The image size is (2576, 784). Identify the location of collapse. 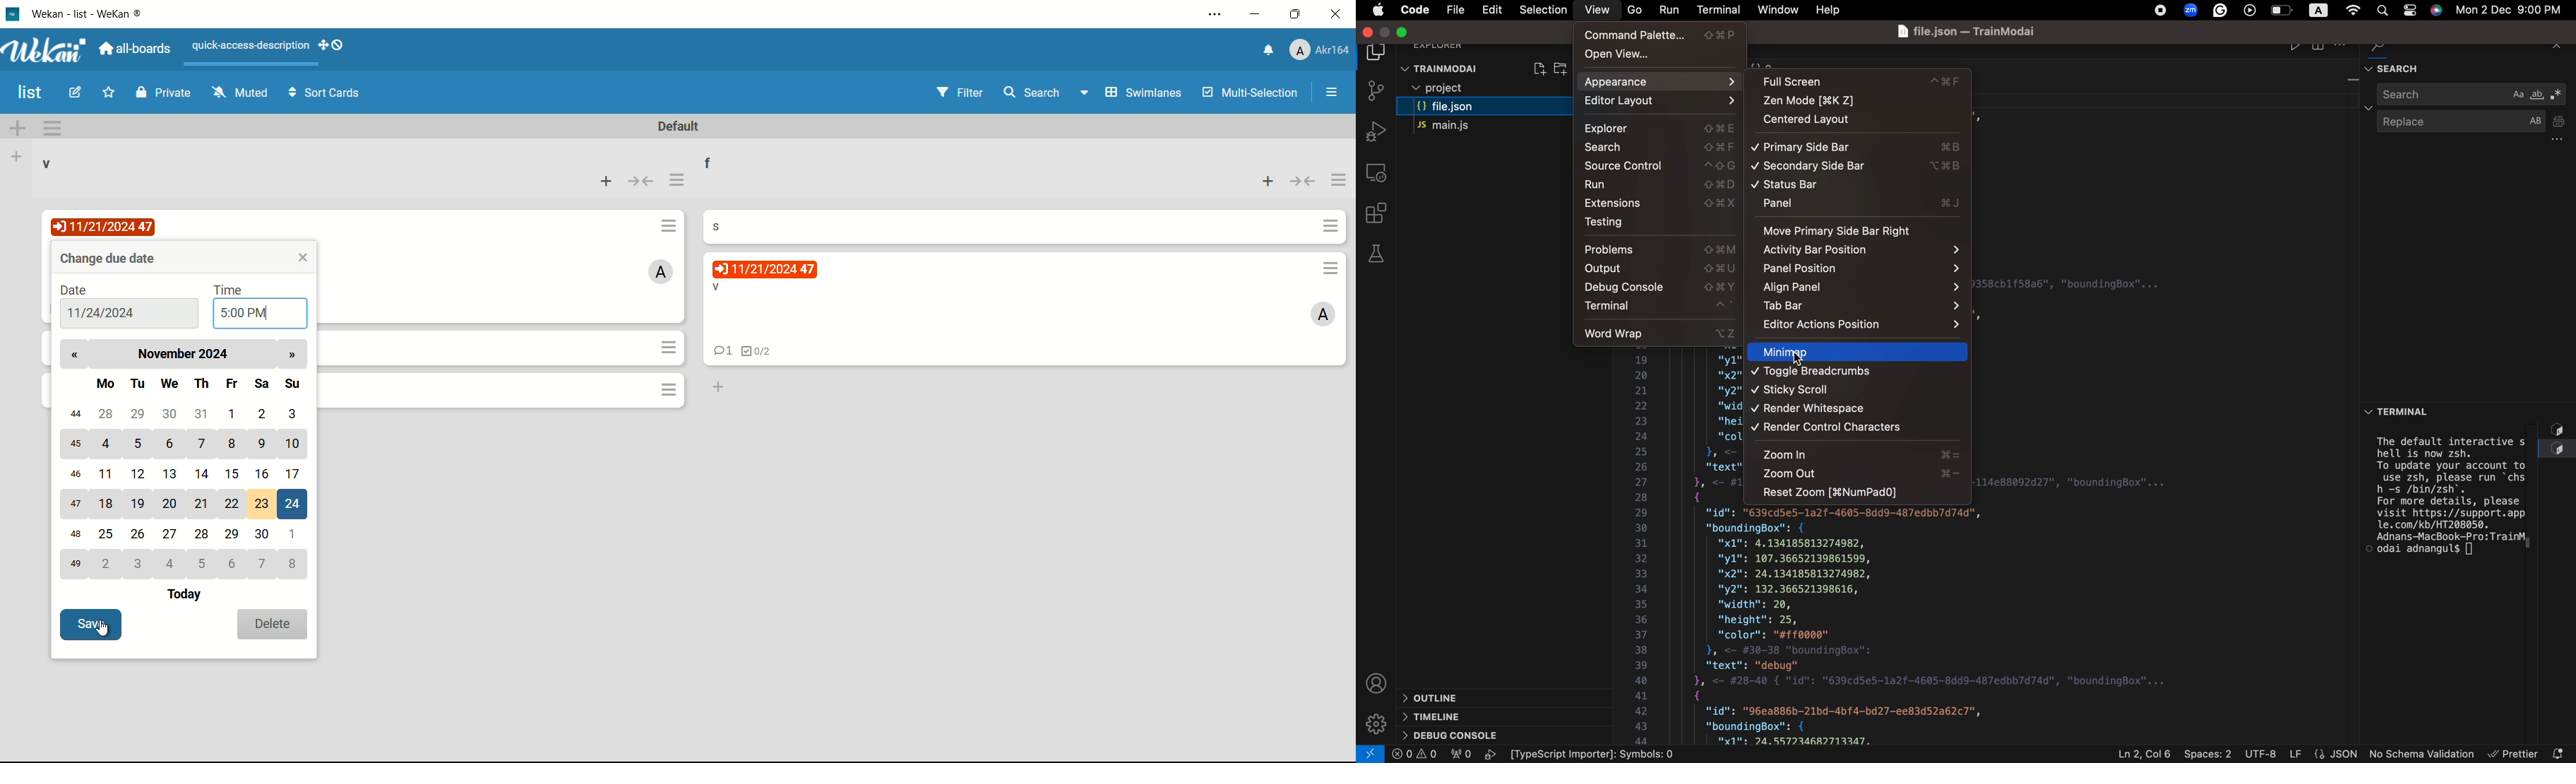
(642, 181).